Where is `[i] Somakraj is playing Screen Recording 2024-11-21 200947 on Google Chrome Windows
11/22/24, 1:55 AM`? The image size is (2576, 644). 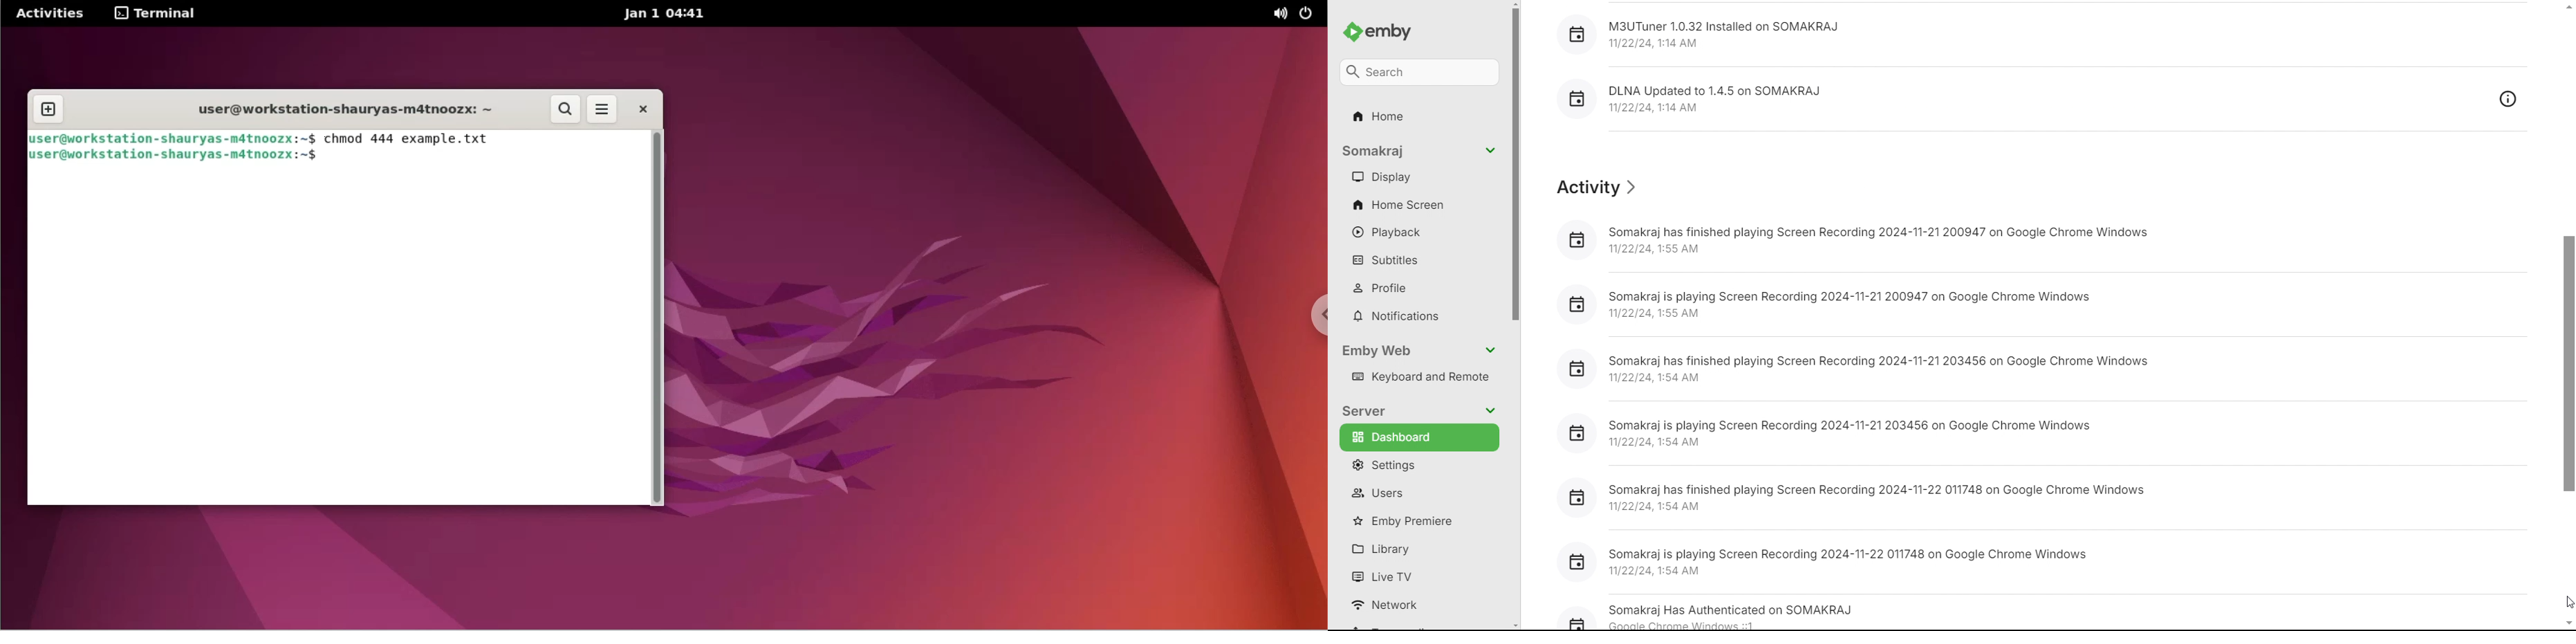 [i] Somakraj is playing Screen Recording 2024-11-21 200947 on Google Chrome Windows
11/22/24, 1:55 AM is located at coordinates (1837, 302).